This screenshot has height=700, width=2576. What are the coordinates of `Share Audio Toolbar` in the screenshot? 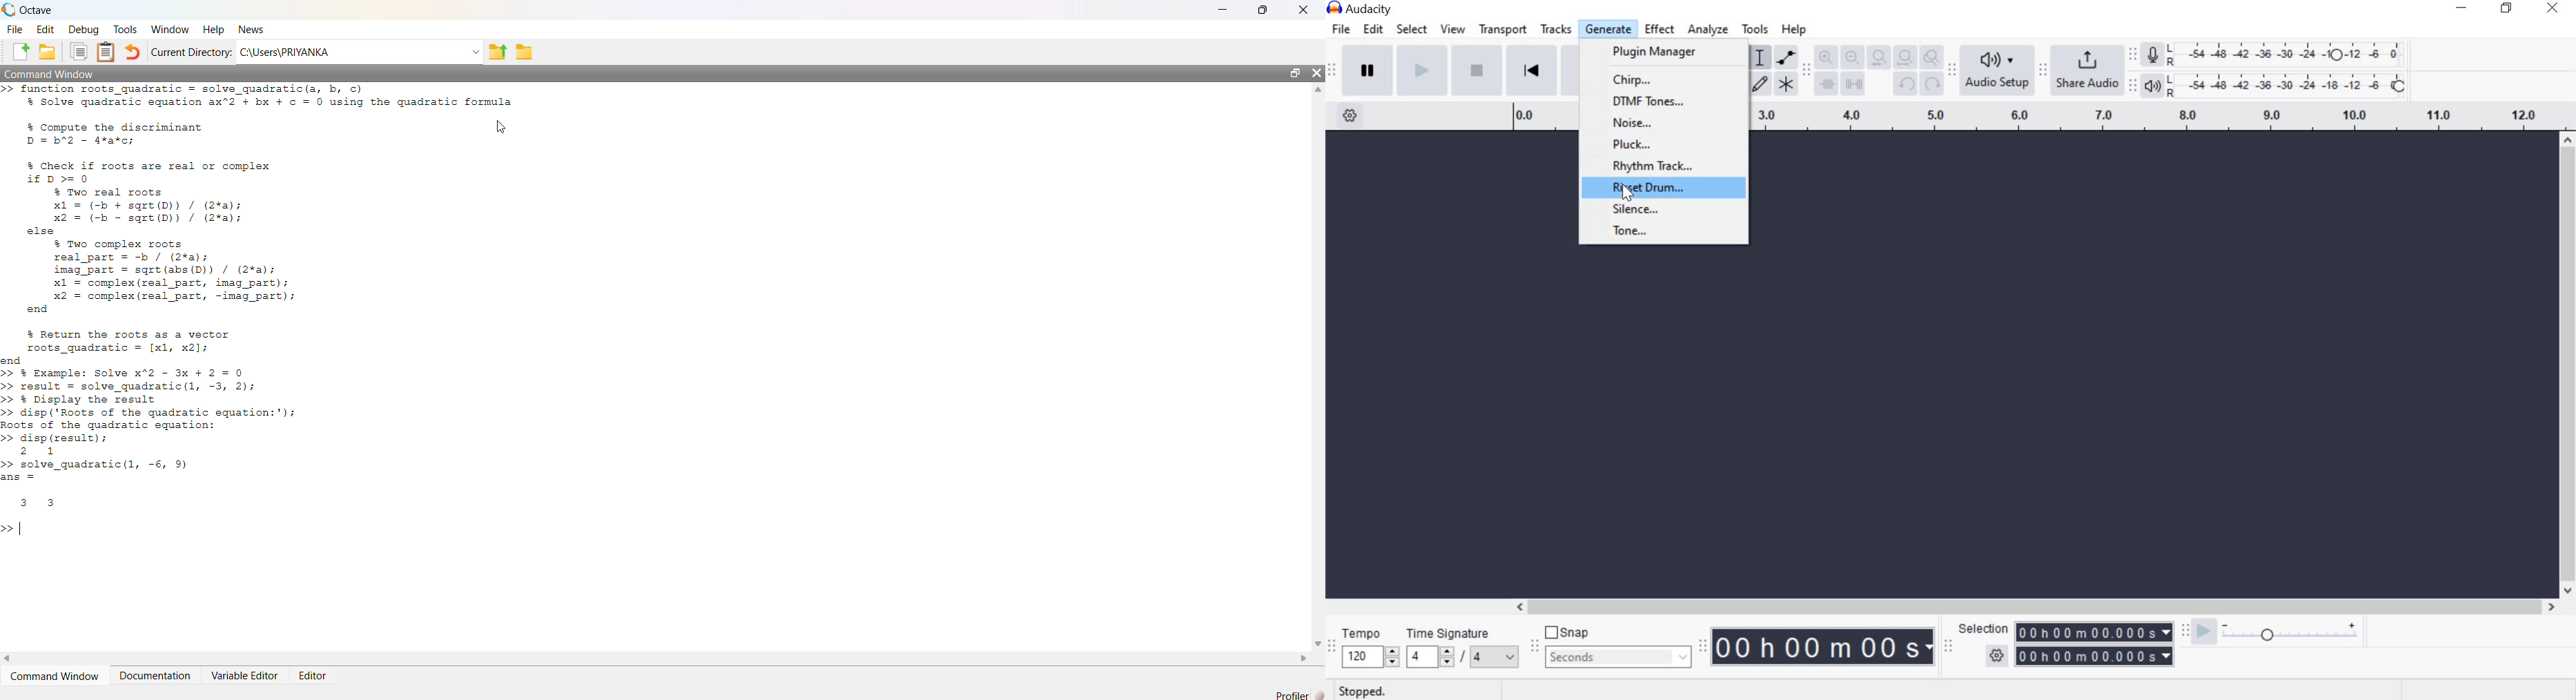 It's located at (2041, 70).